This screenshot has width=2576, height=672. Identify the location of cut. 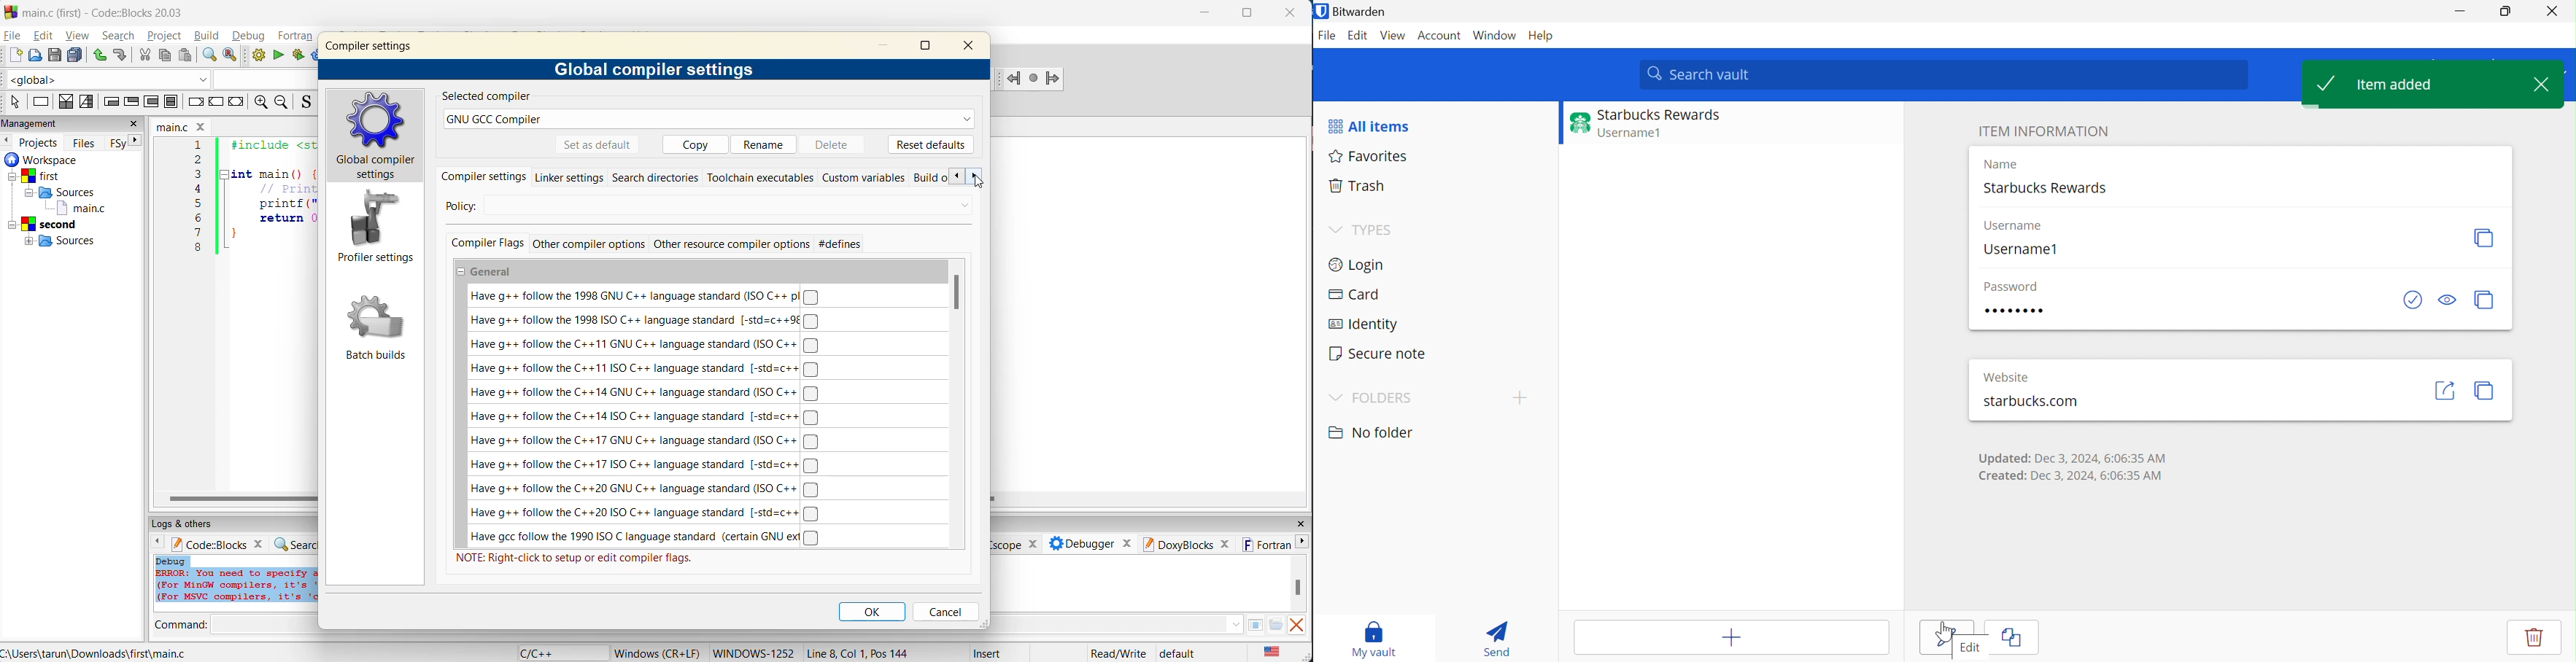
(142, 56).